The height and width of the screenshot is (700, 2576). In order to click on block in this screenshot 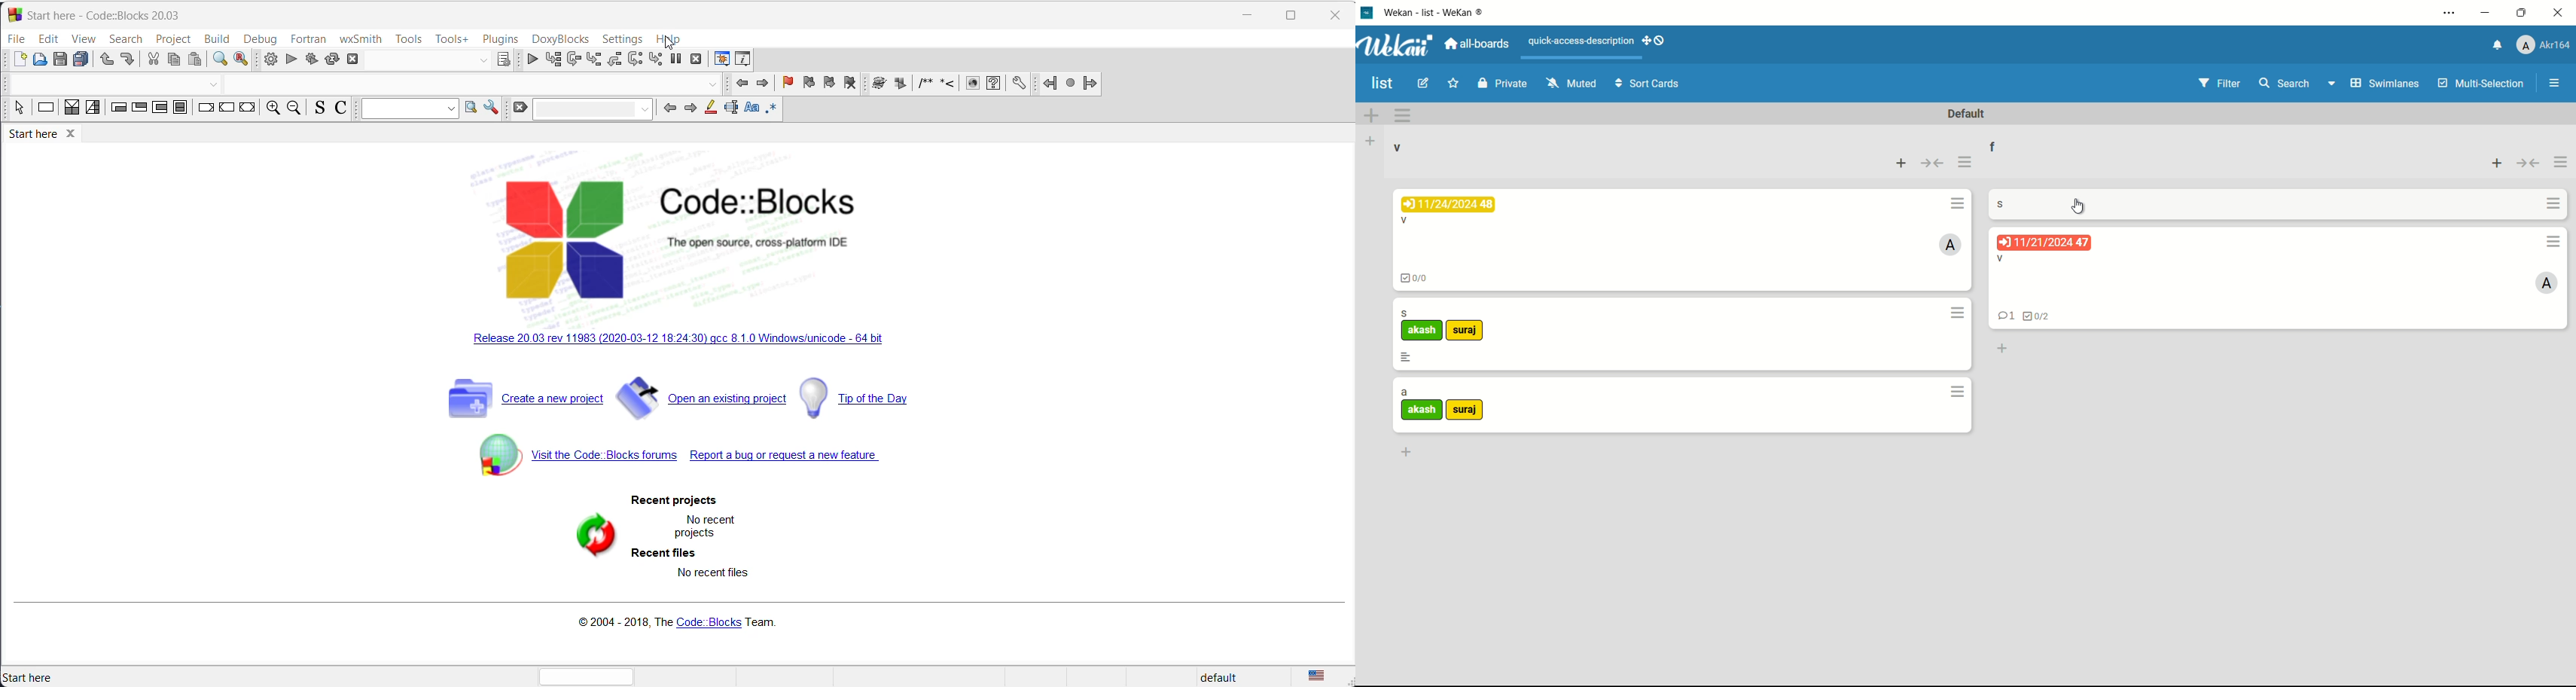, I will do `click(877, 84)`.